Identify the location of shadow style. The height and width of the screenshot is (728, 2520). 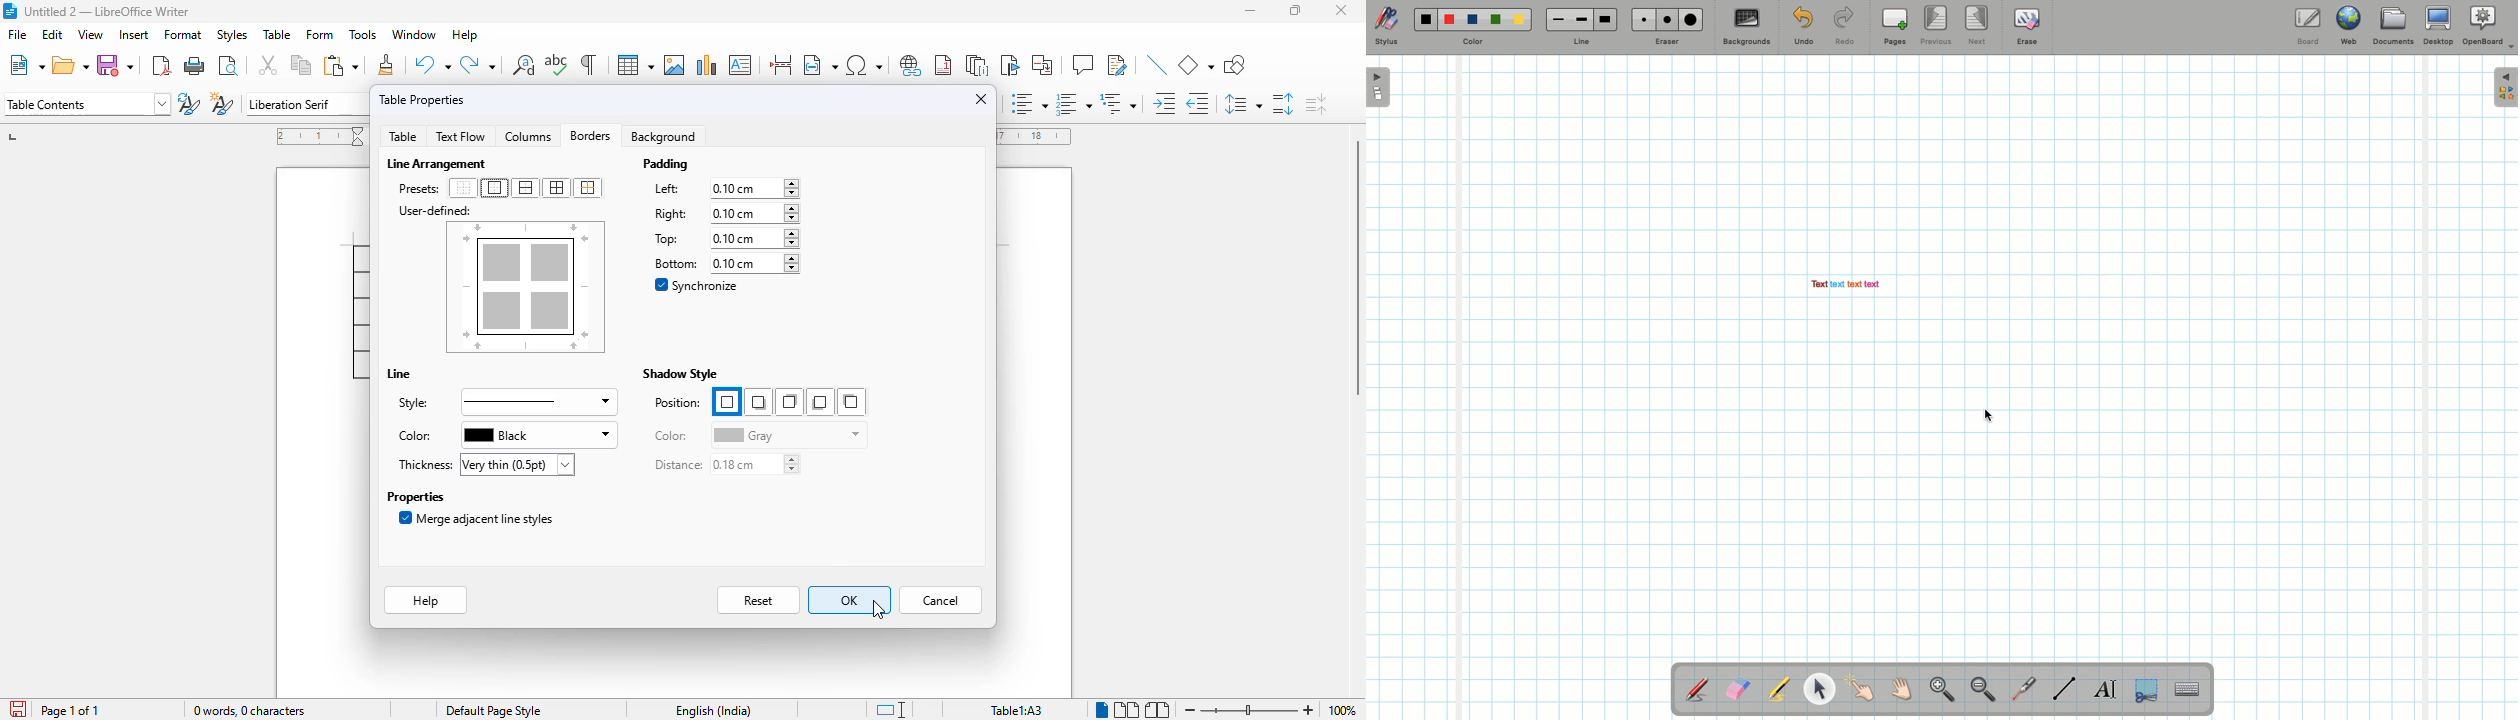
(680, 374).